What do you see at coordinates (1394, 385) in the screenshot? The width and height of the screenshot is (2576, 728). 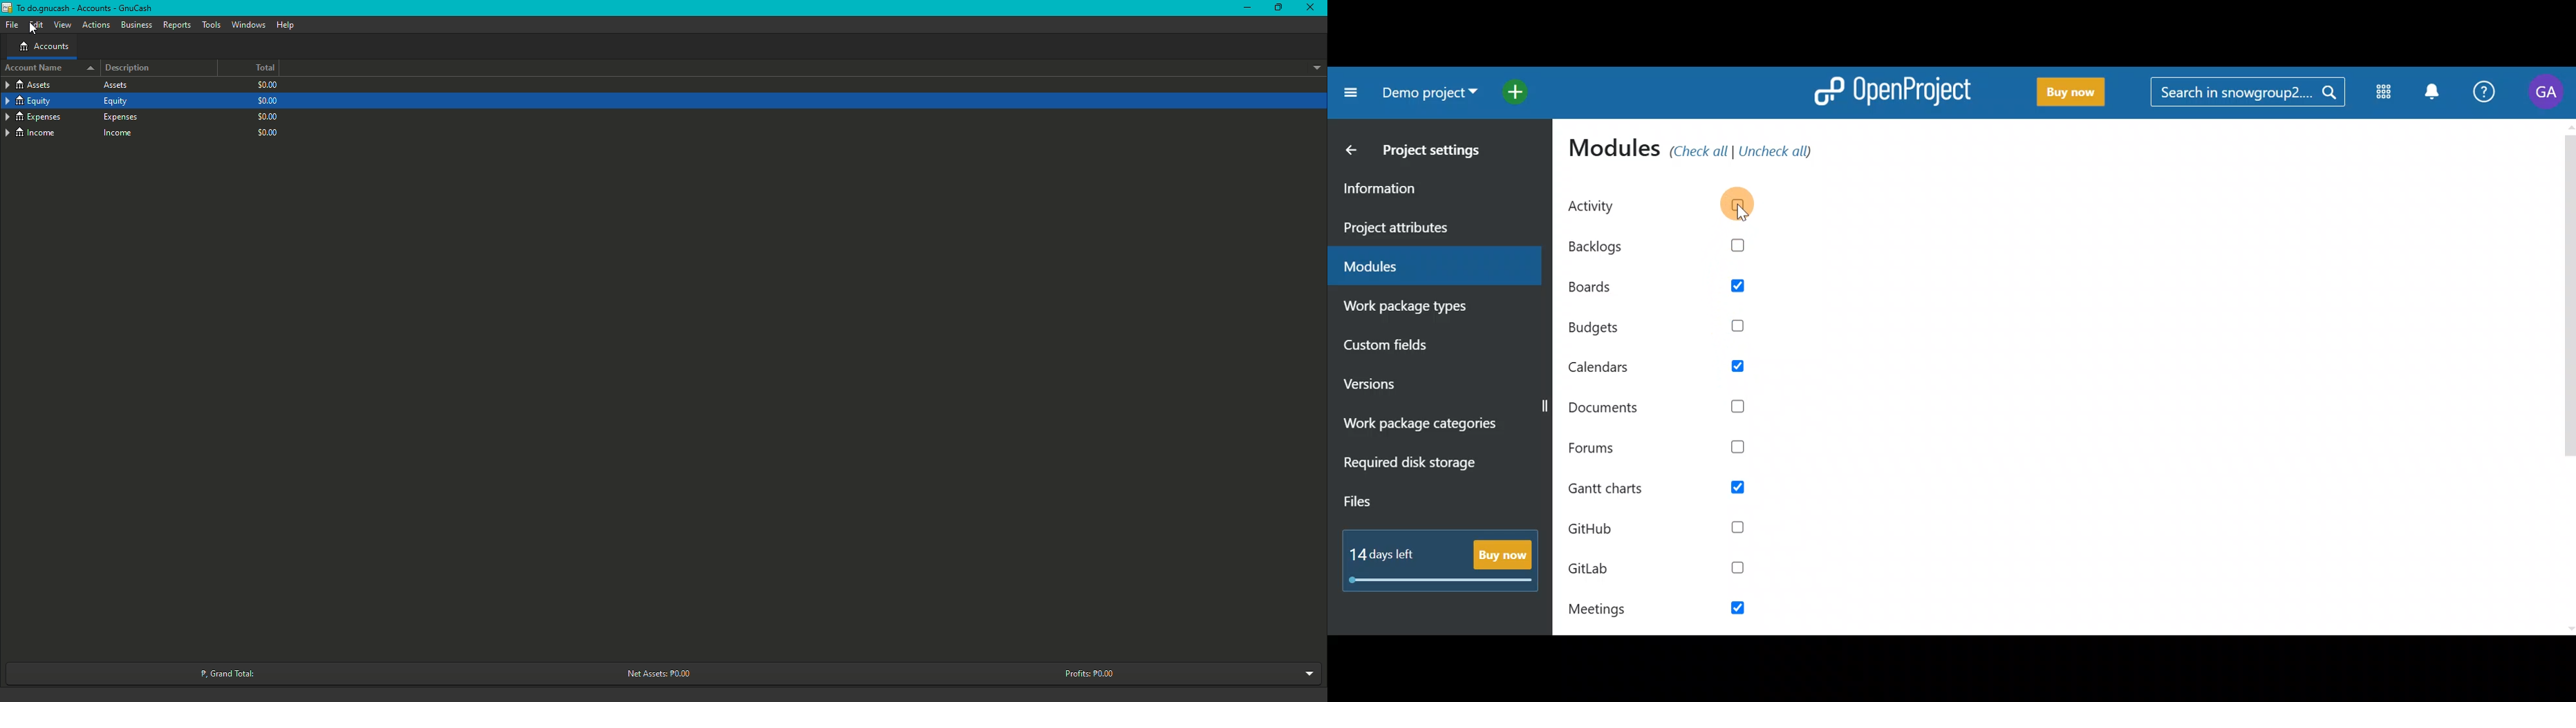 I see `Versions` at bounding box center [1394, 385].